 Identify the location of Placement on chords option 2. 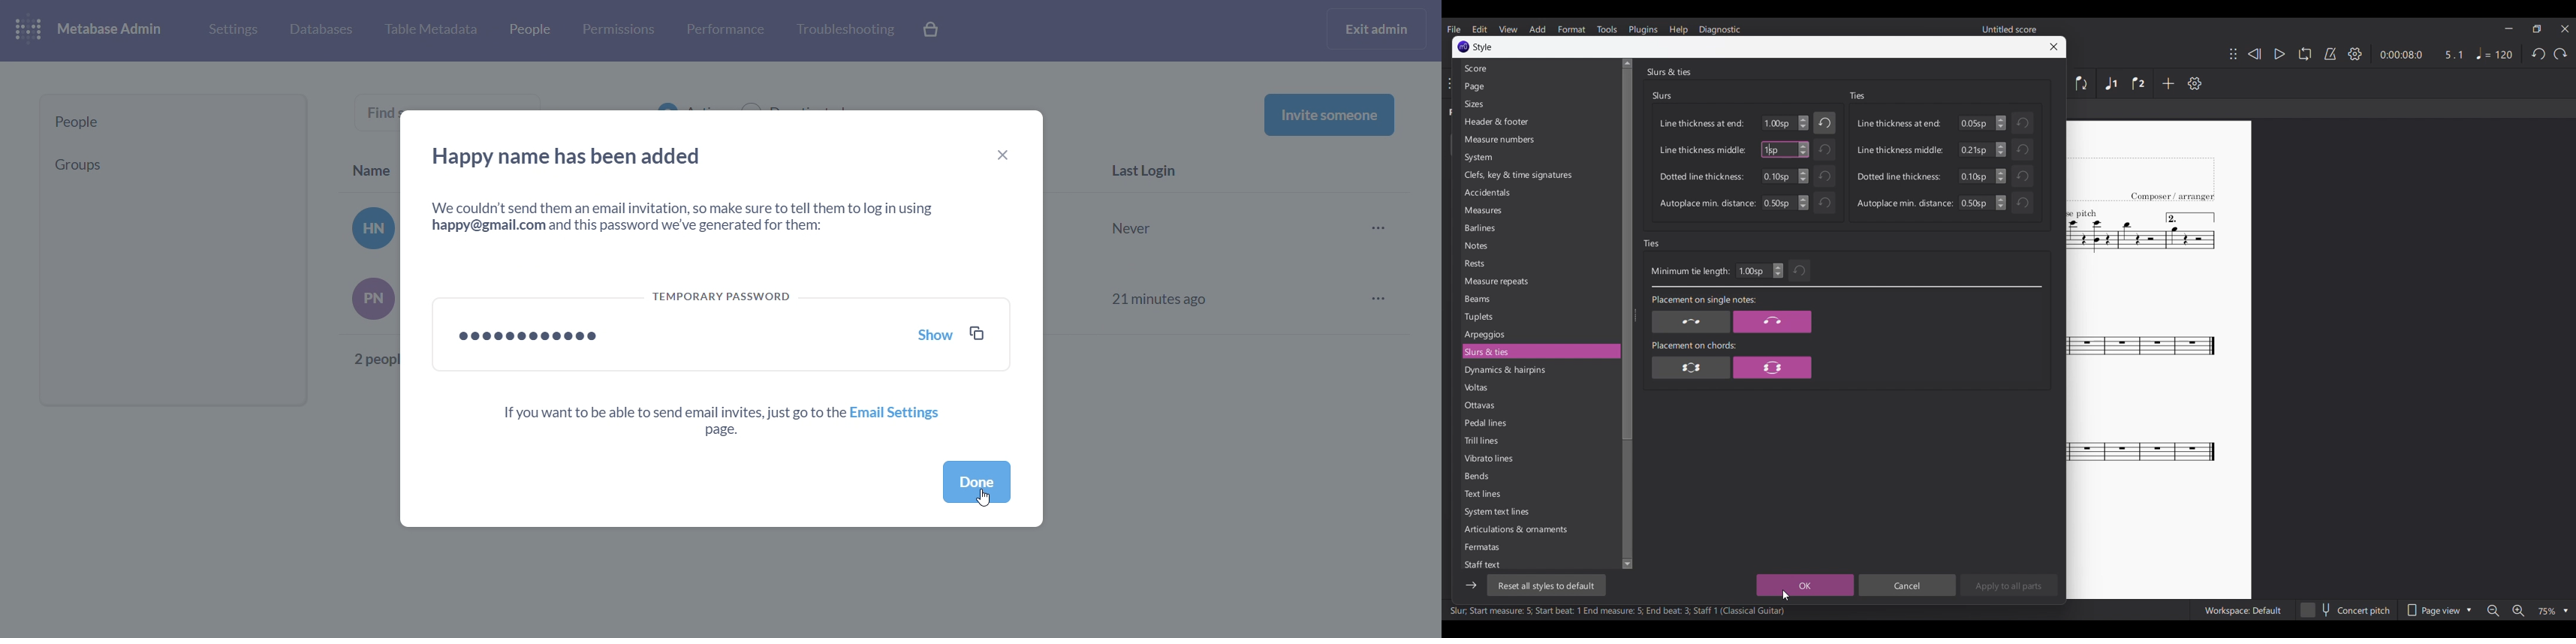
(1772, 367).